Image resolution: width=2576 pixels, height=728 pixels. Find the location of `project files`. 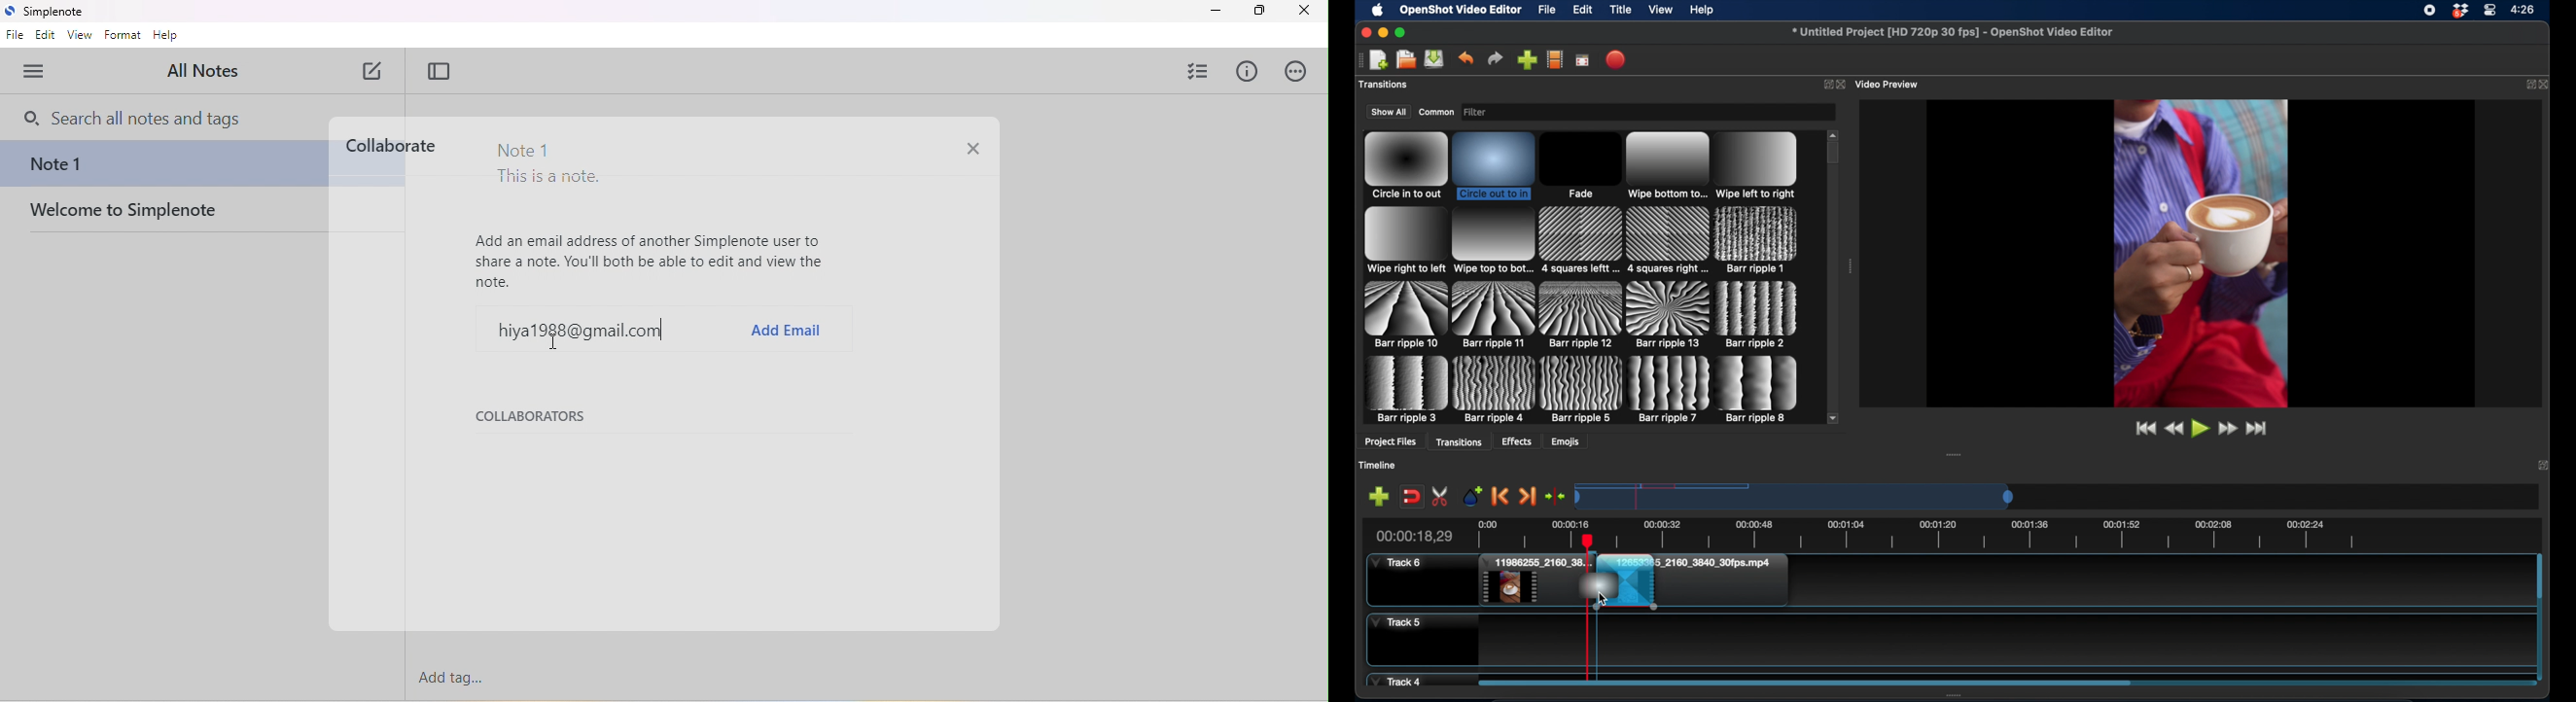

project files is located at coordinates (1390, 443).